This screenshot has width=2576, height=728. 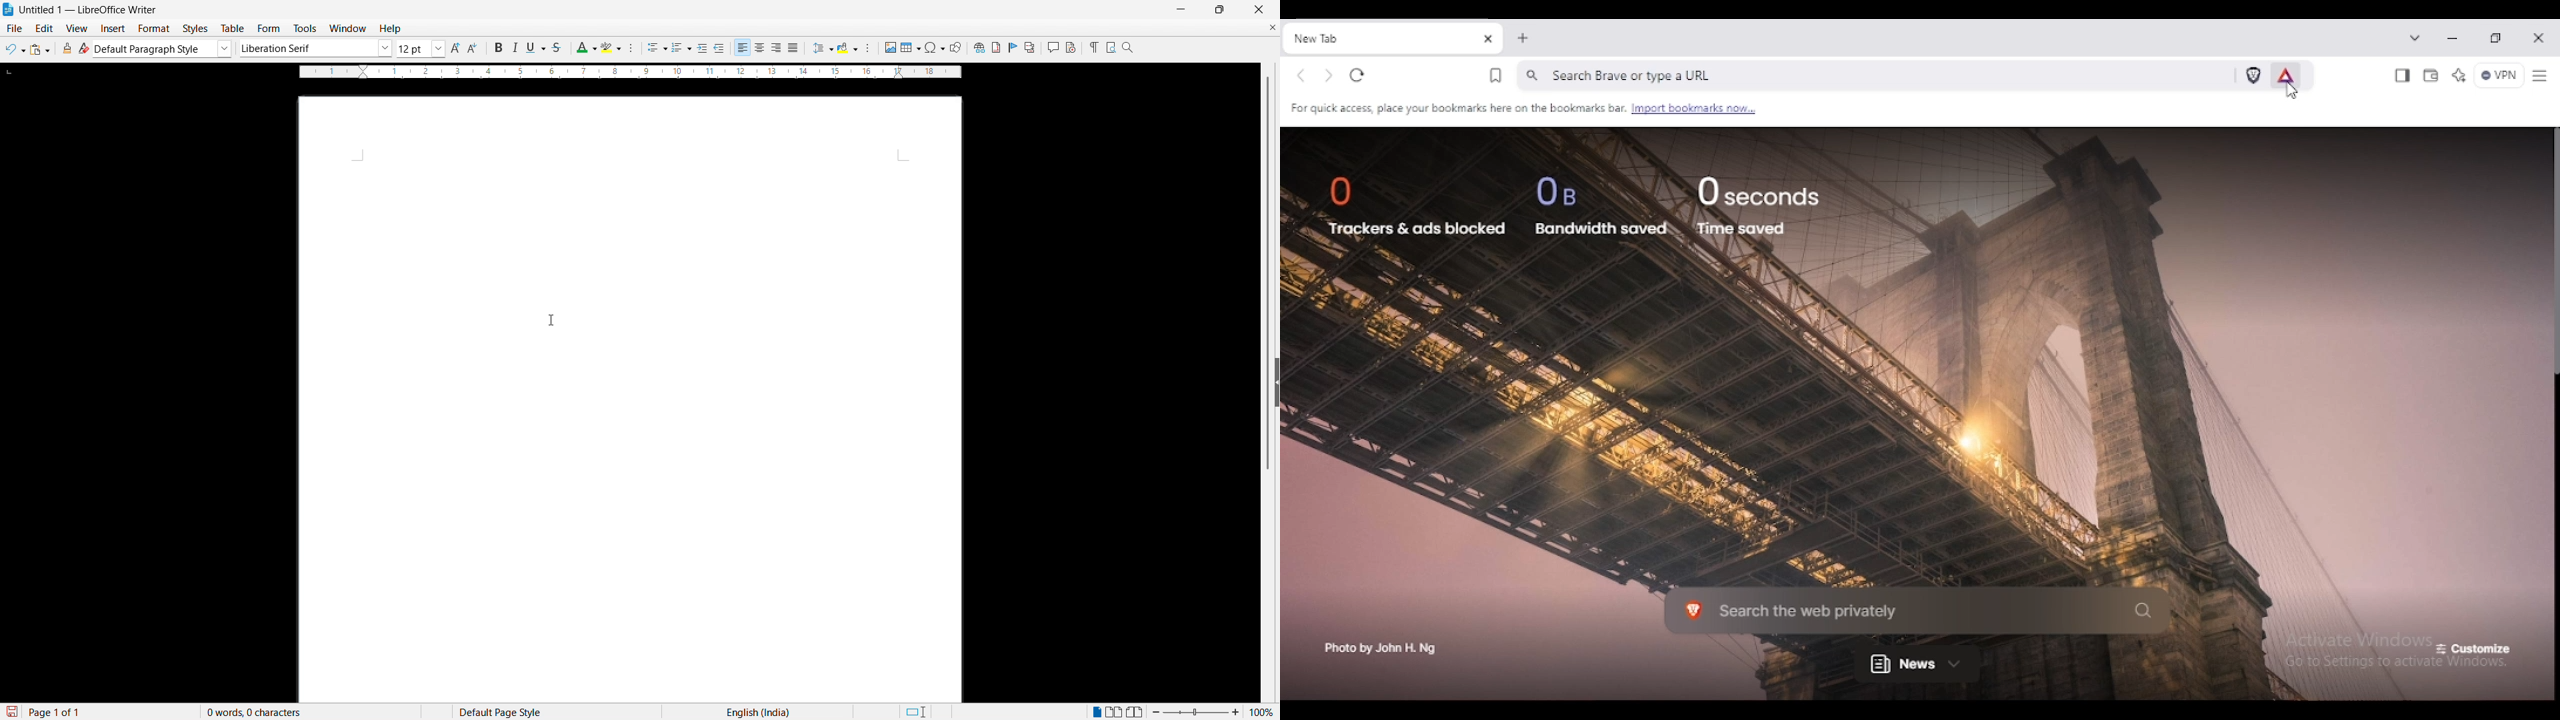 What do you see at coordinates (867, 48) in the screenshot?
I see `Paragraph ` at bounding box center [867, 48].